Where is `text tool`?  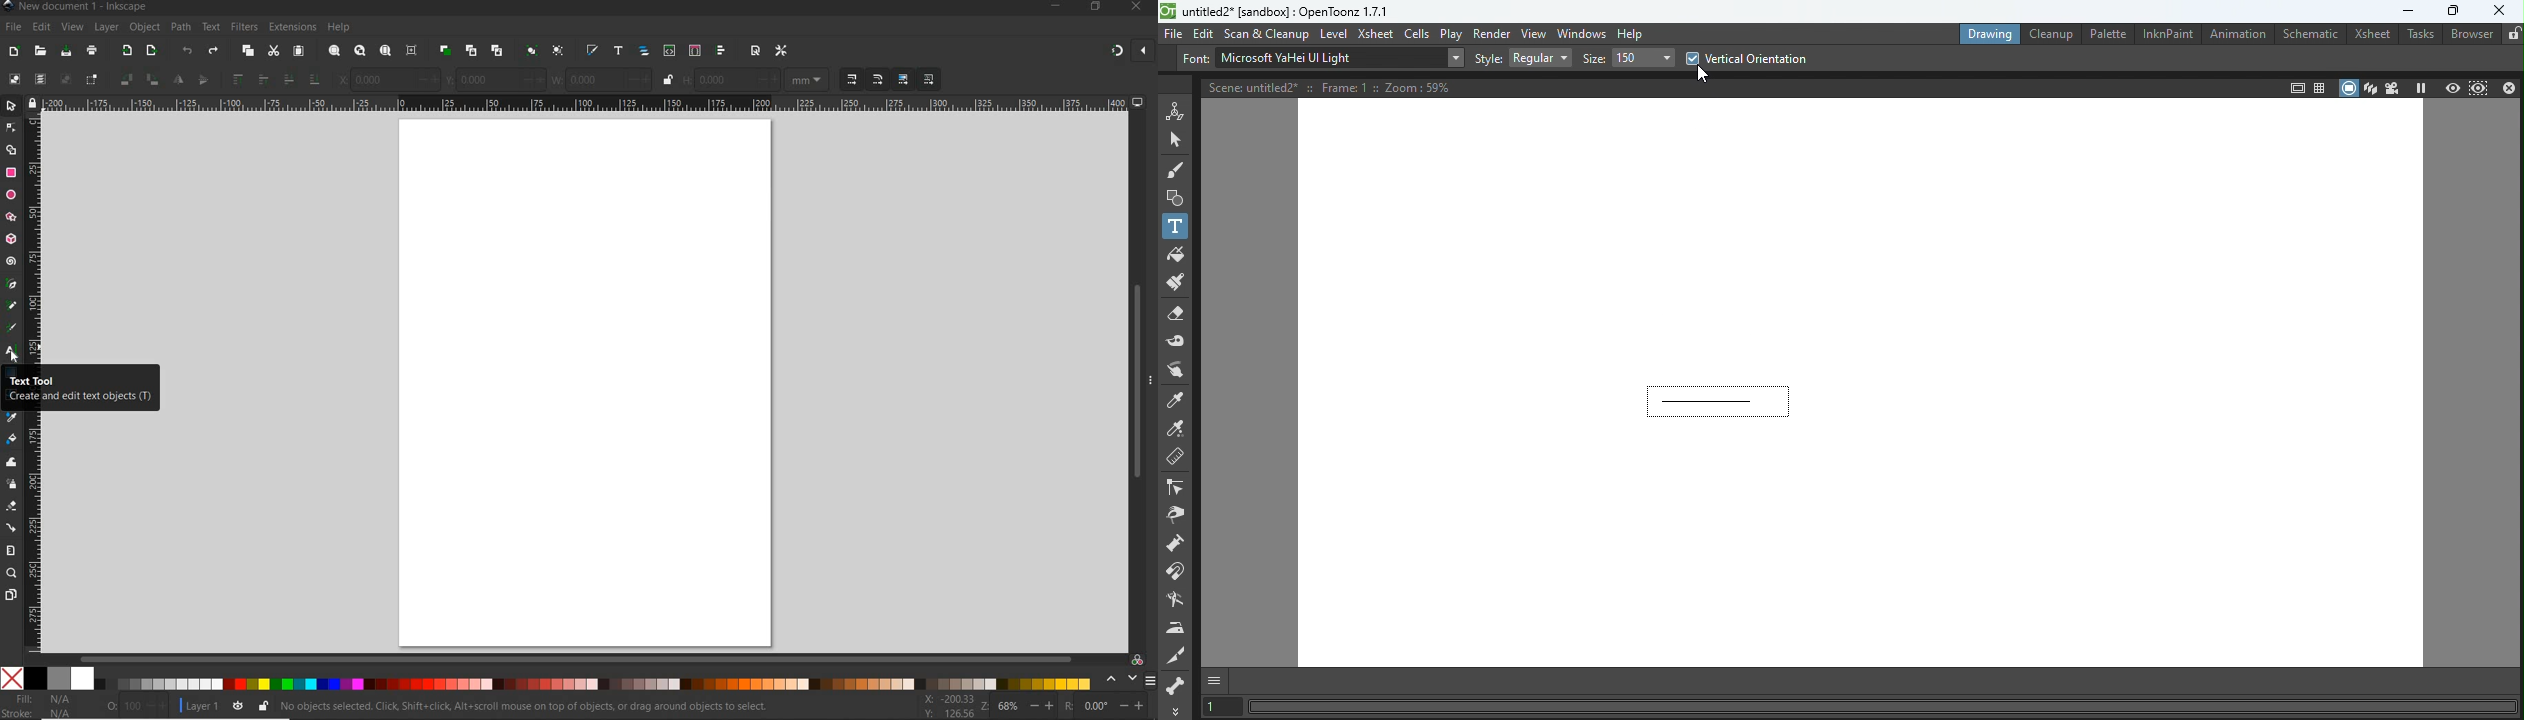
text tool is located at coordinates (12, 354).